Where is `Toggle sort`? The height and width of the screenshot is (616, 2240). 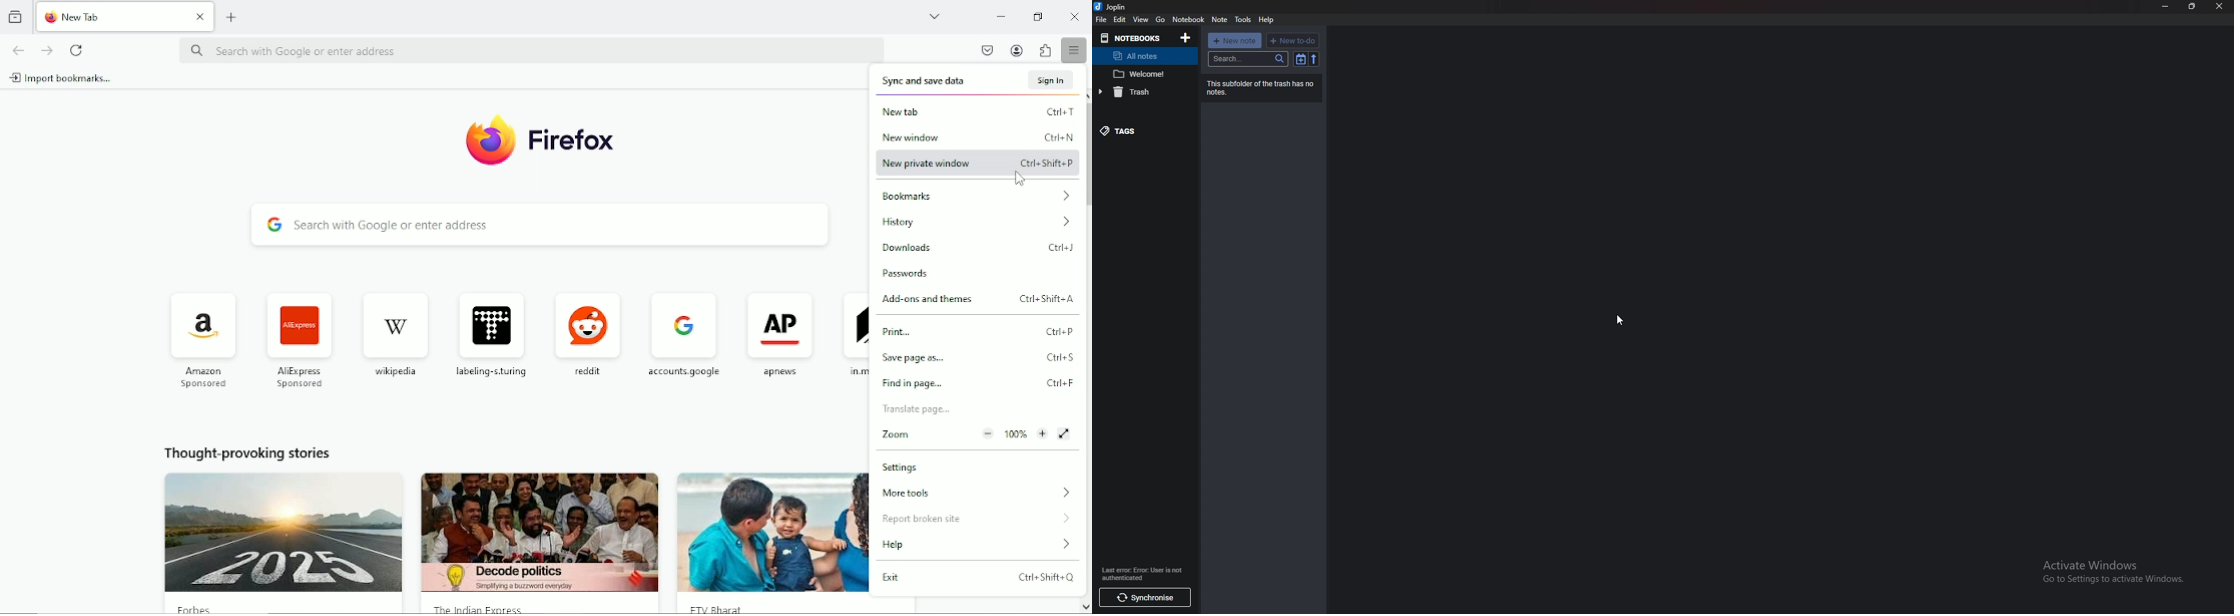 Toggle sort is located at coordinates (1301, 59).